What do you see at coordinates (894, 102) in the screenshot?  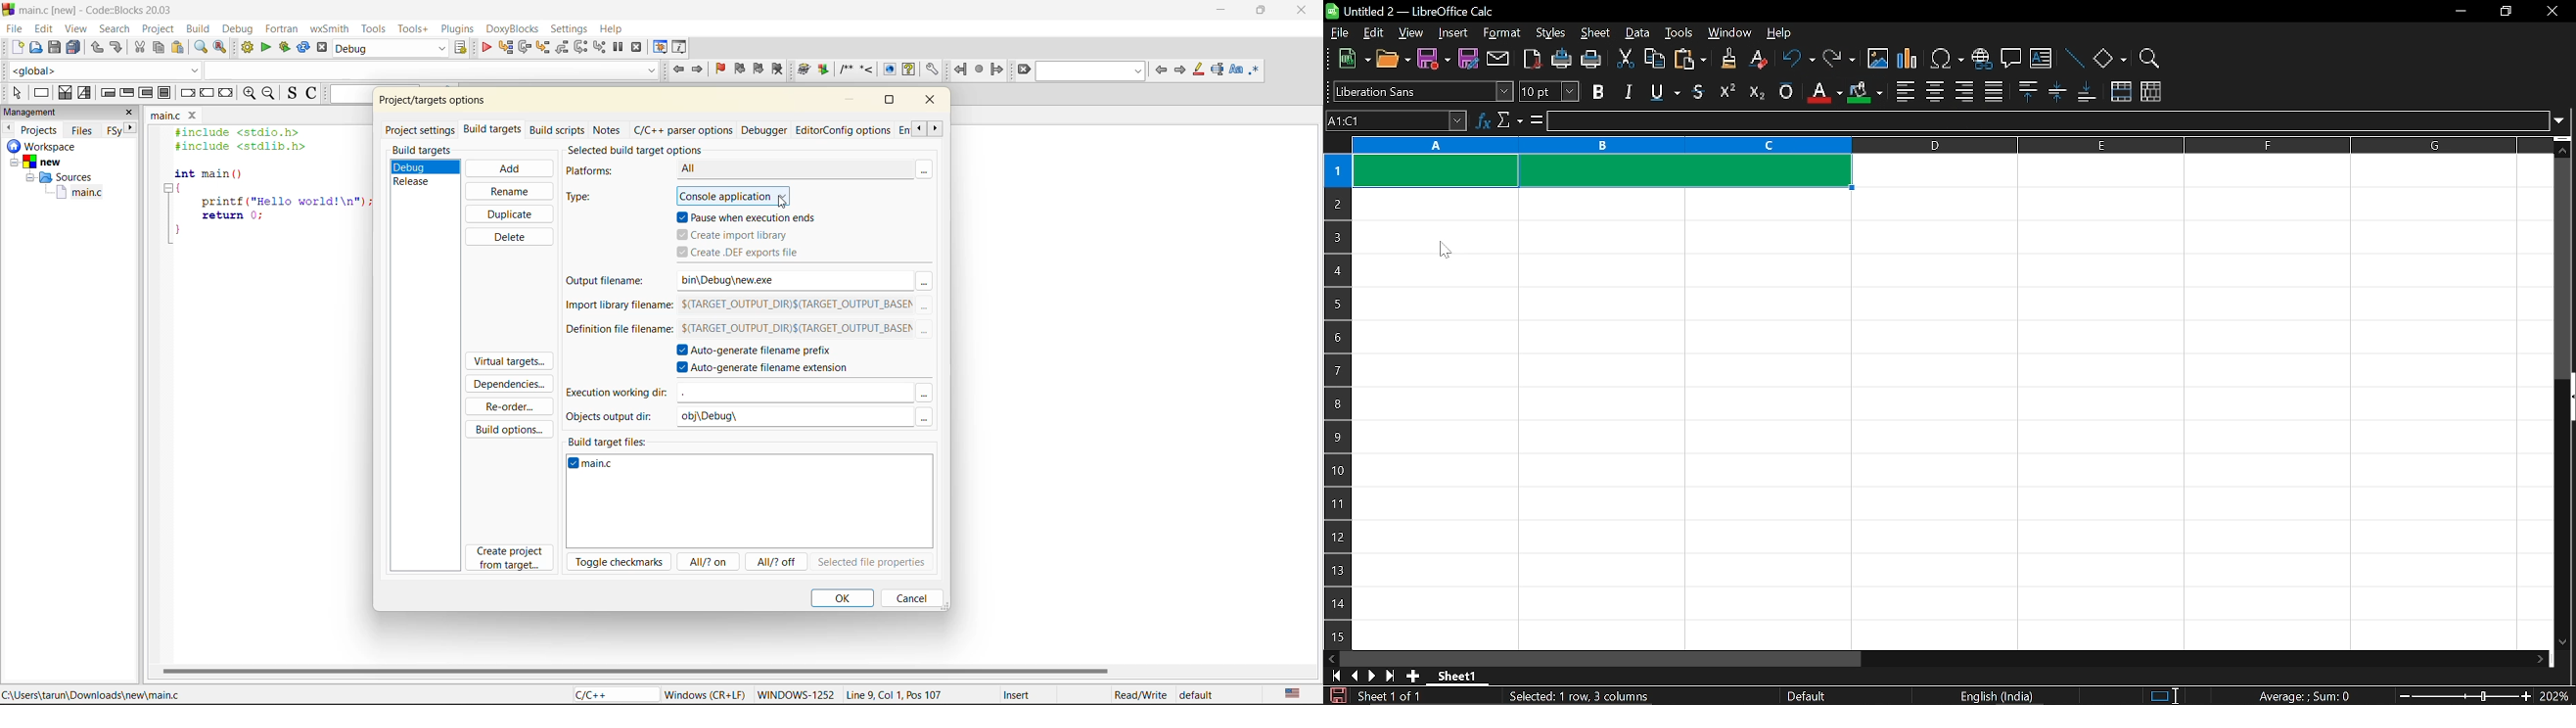 I see `maximize` at bounding box center [894, 102].